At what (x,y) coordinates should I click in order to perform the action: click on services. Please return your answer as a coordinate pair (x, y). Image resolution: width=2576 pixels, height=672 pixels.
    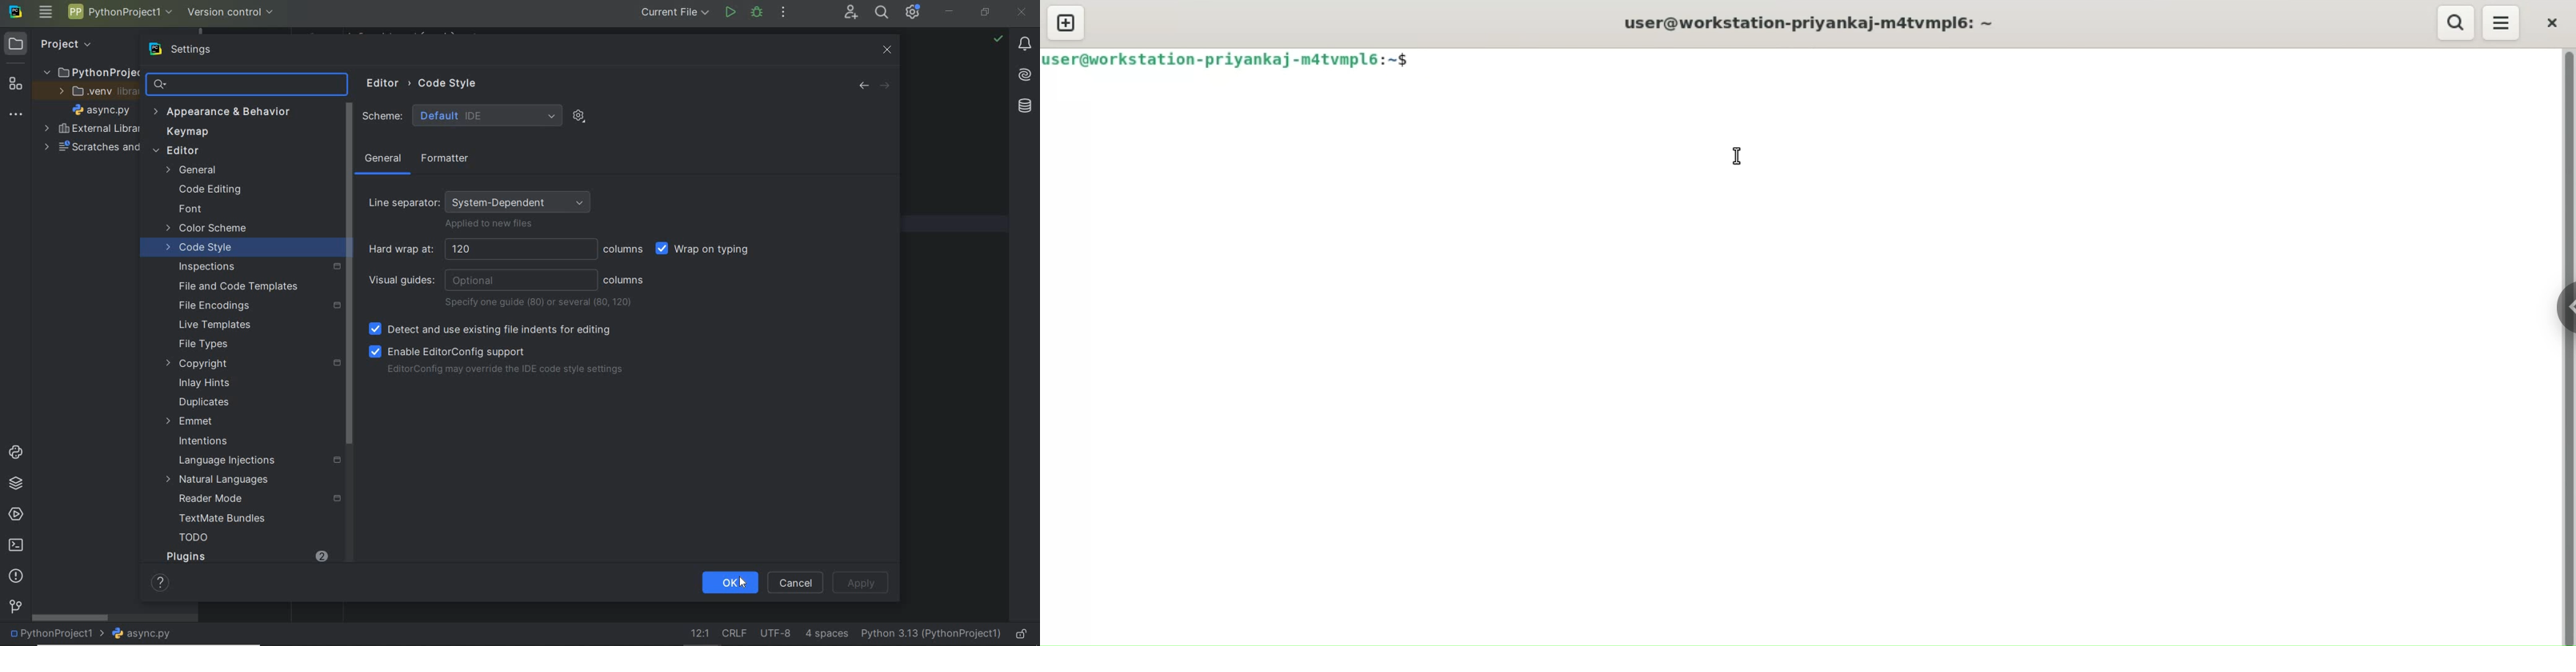
    Looking at the image, I should click on (15, 515).